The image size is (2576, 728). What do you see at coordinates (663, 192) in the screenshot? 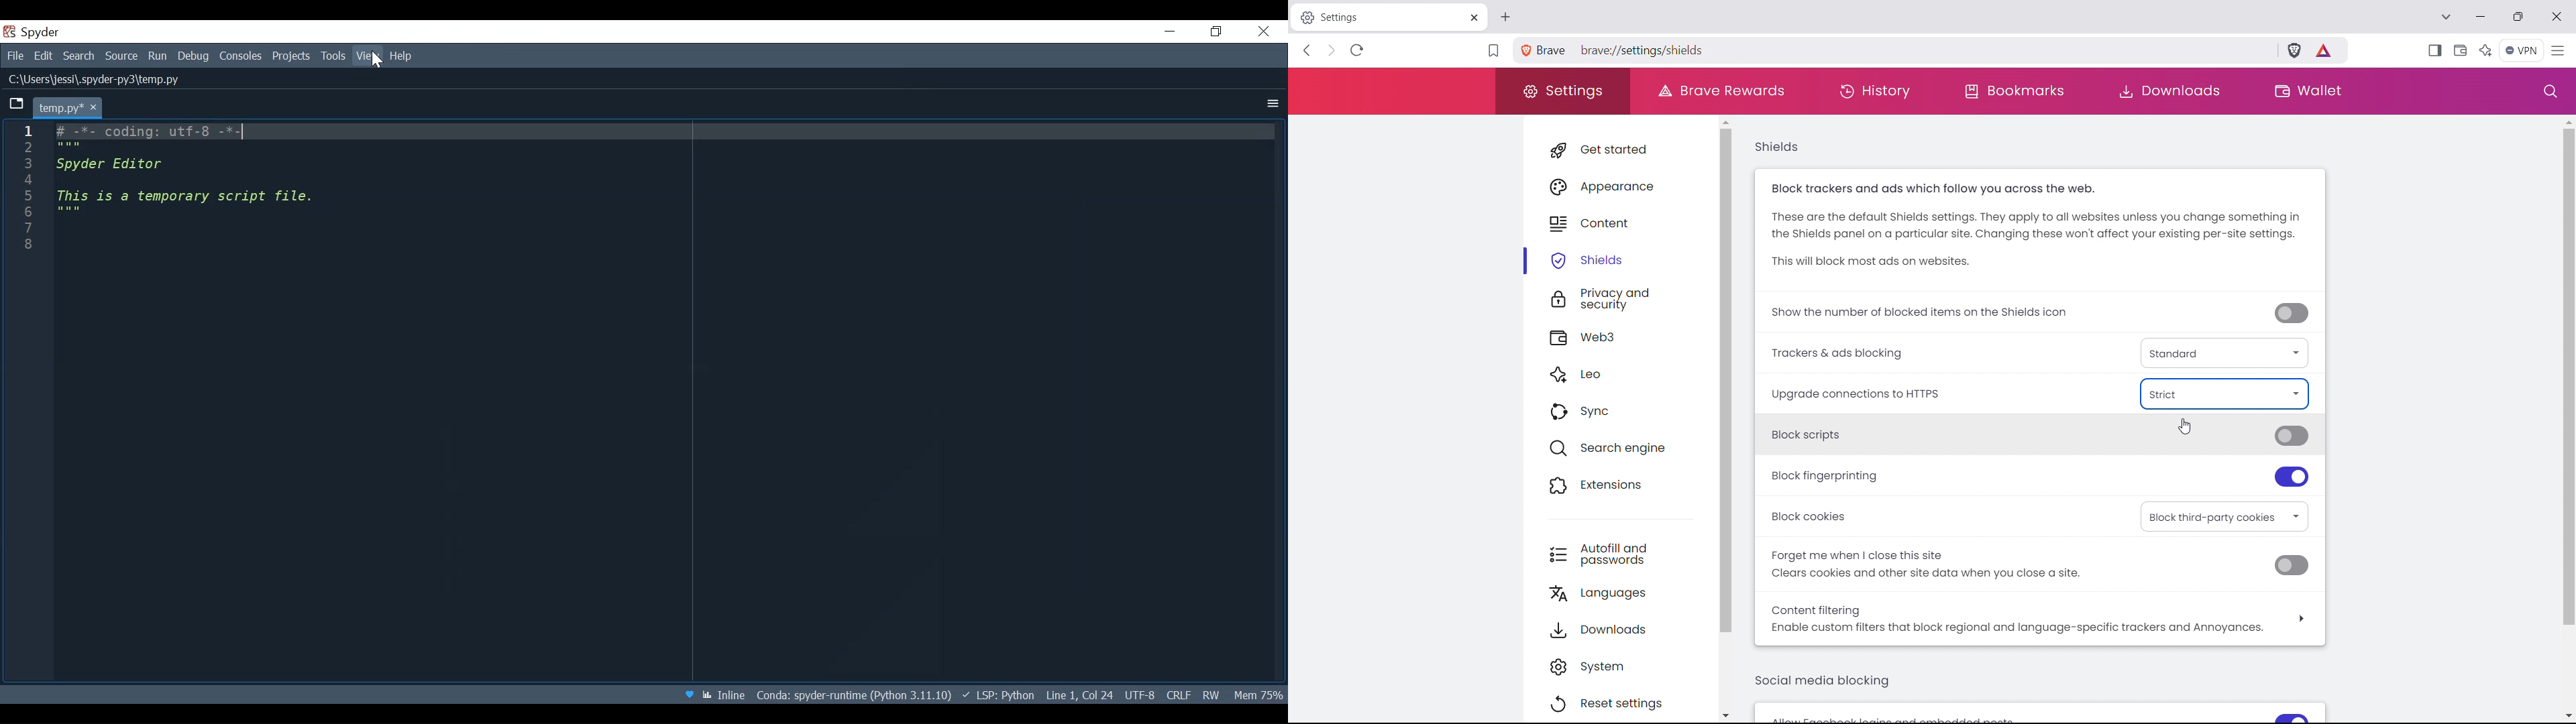
I see `# -*- coding: utf-8 -*- """ Spyder Editor  This is a temporary script file. """` at bounding box center [663, 192].